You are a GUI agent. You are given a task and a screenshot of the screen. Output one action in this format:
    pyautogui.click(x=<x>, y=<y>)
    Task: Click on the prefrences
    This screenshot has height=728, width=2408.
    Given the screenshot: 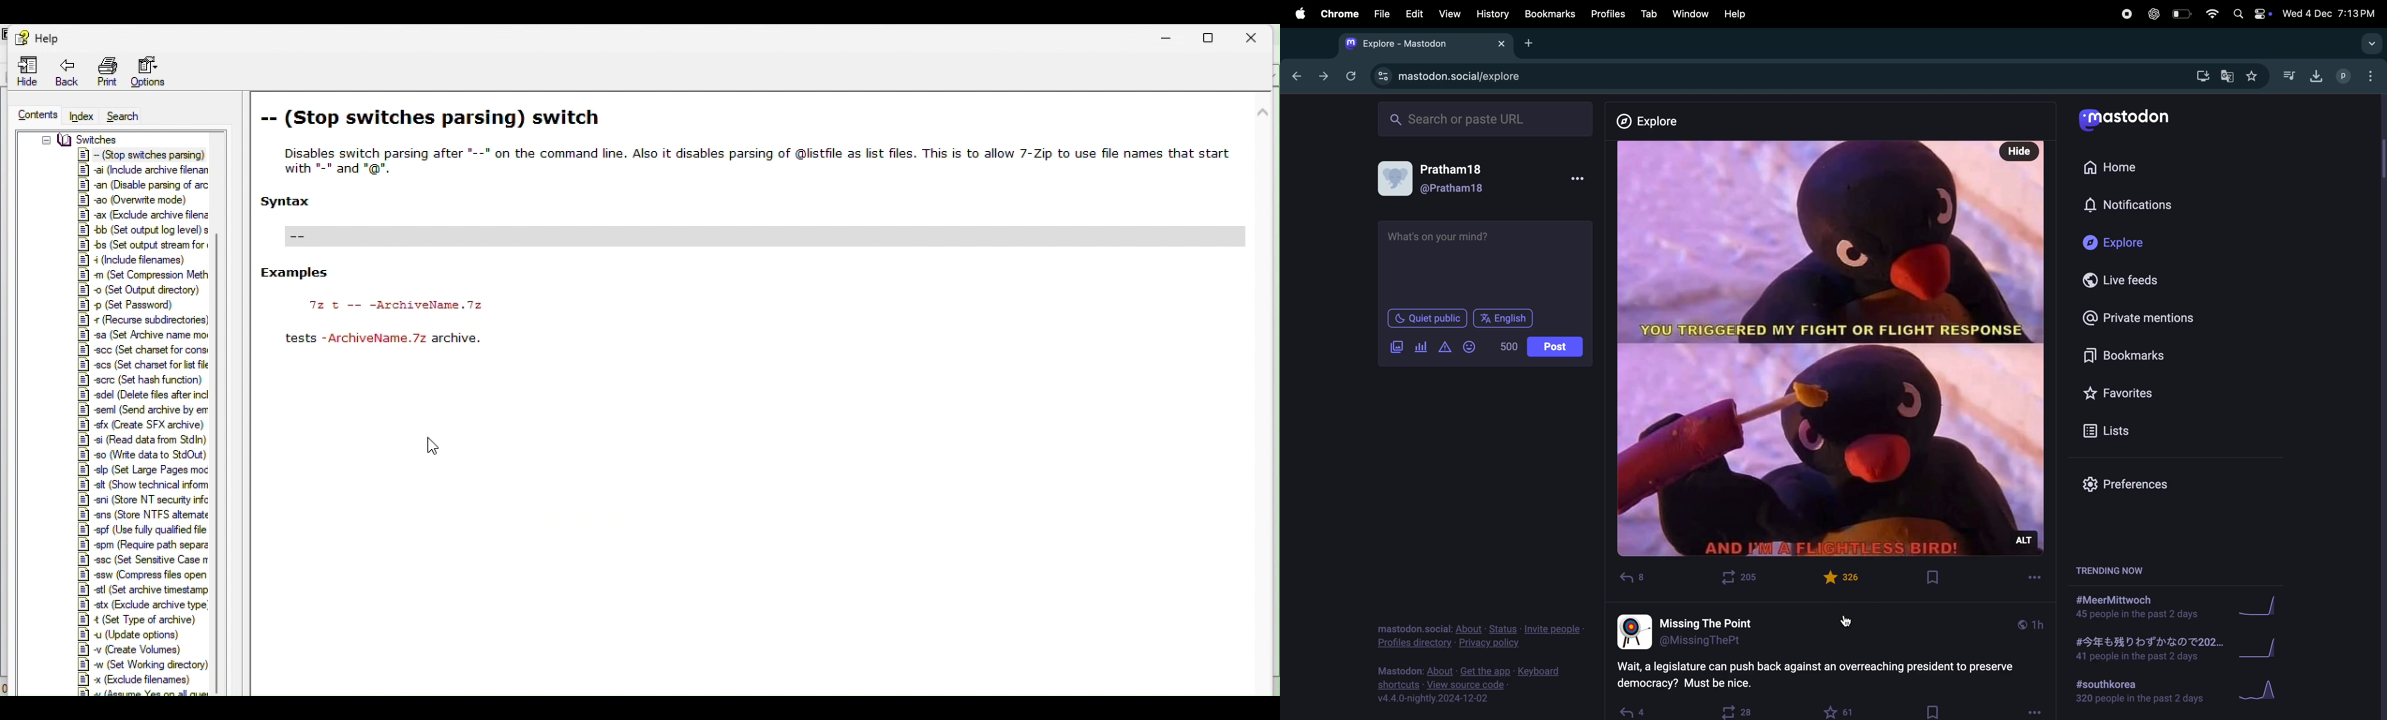 What is the action you would take?
    pyautogui.click(x=2128, y=485)
    